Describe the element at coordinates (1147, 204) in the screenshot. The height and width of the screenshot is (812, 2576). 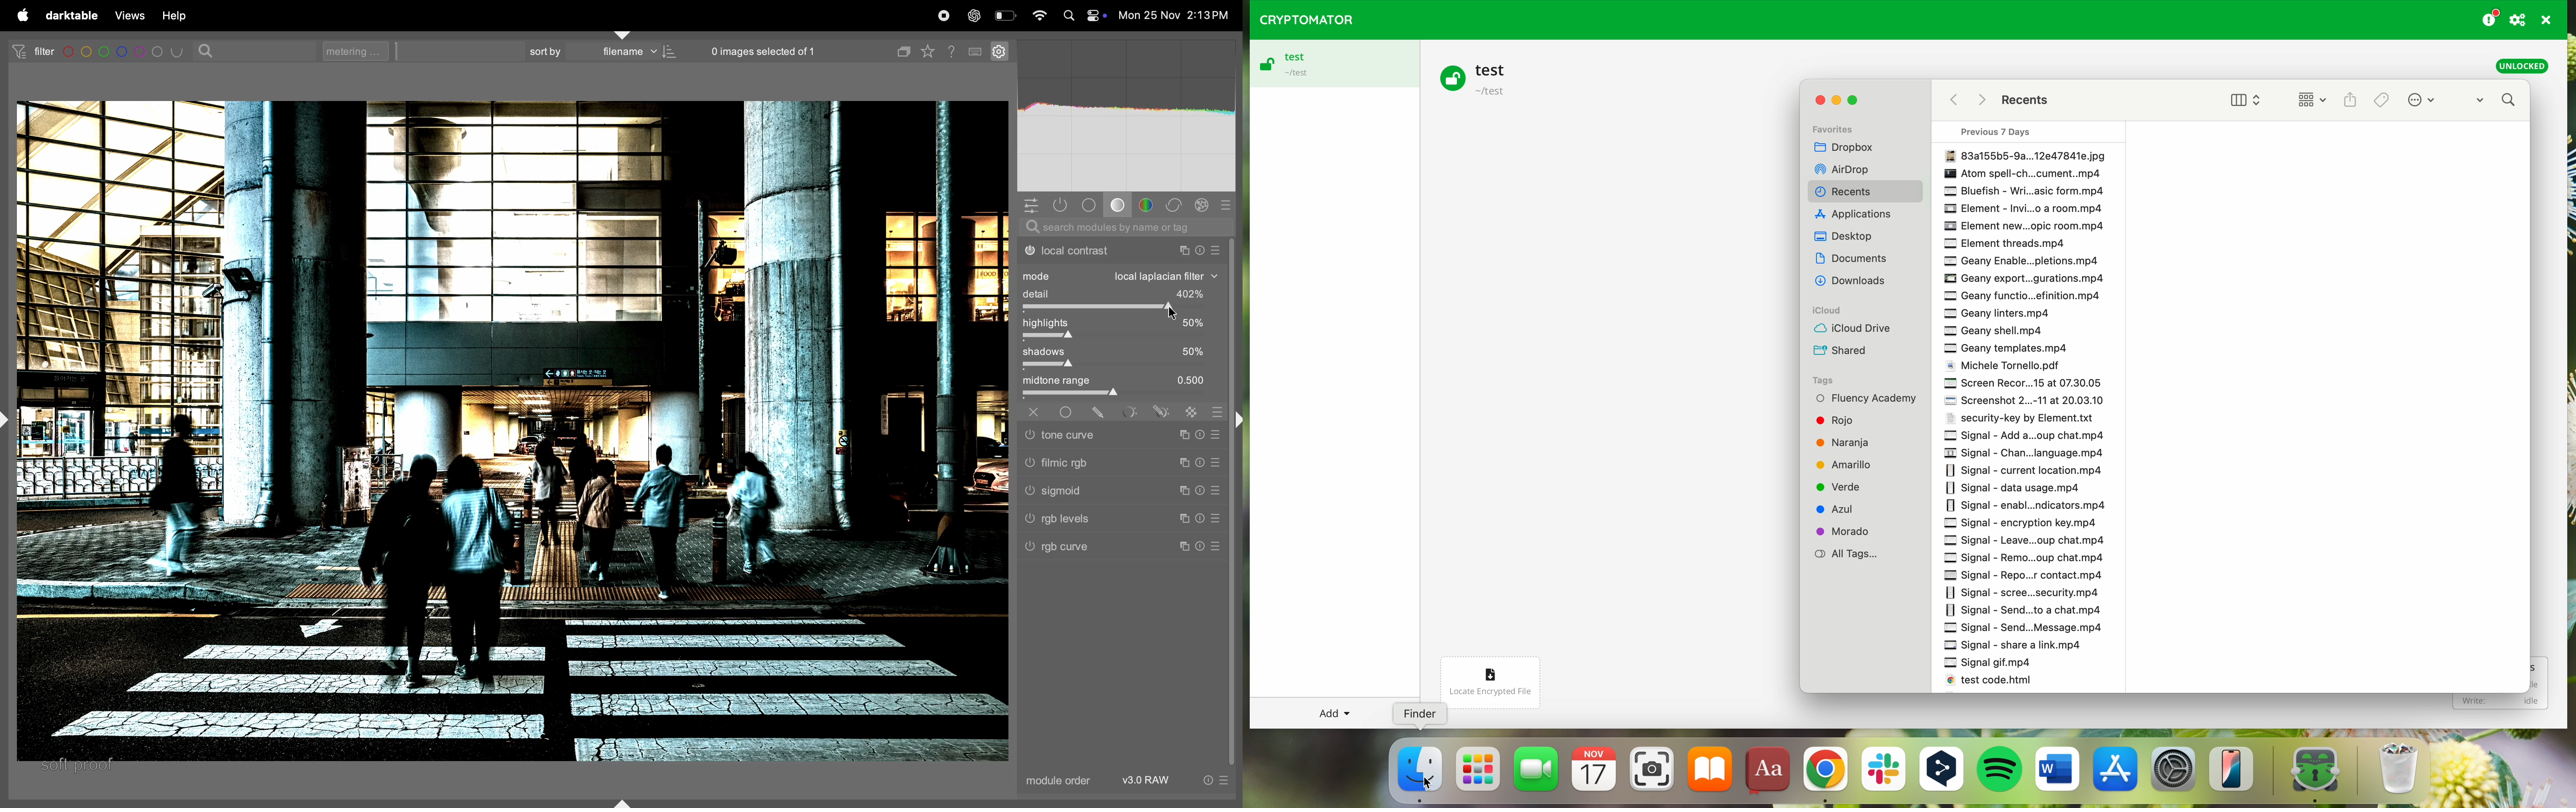
I see `colors` at that location.